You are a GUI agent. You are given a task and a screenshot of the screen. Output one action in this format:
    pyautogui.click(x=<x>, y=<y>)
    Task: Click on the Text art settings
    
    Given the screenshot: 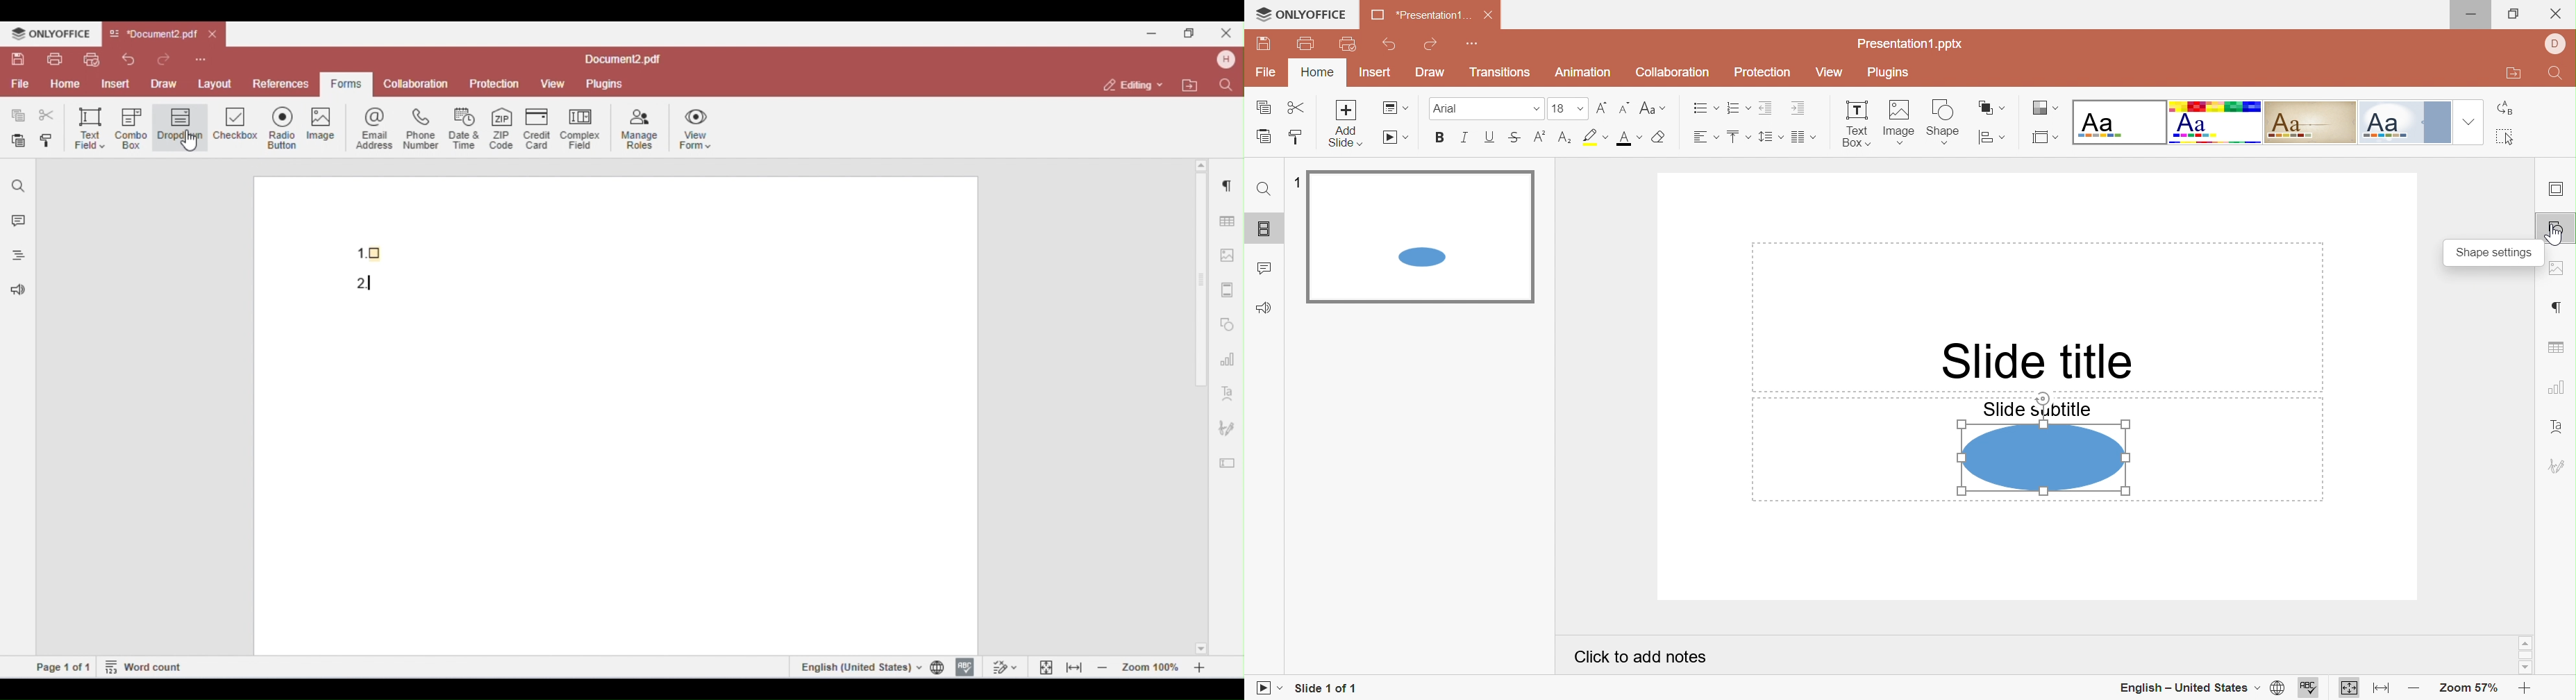 What is the action you would take?
    pyautogui.click(x=2559, y=425)
    